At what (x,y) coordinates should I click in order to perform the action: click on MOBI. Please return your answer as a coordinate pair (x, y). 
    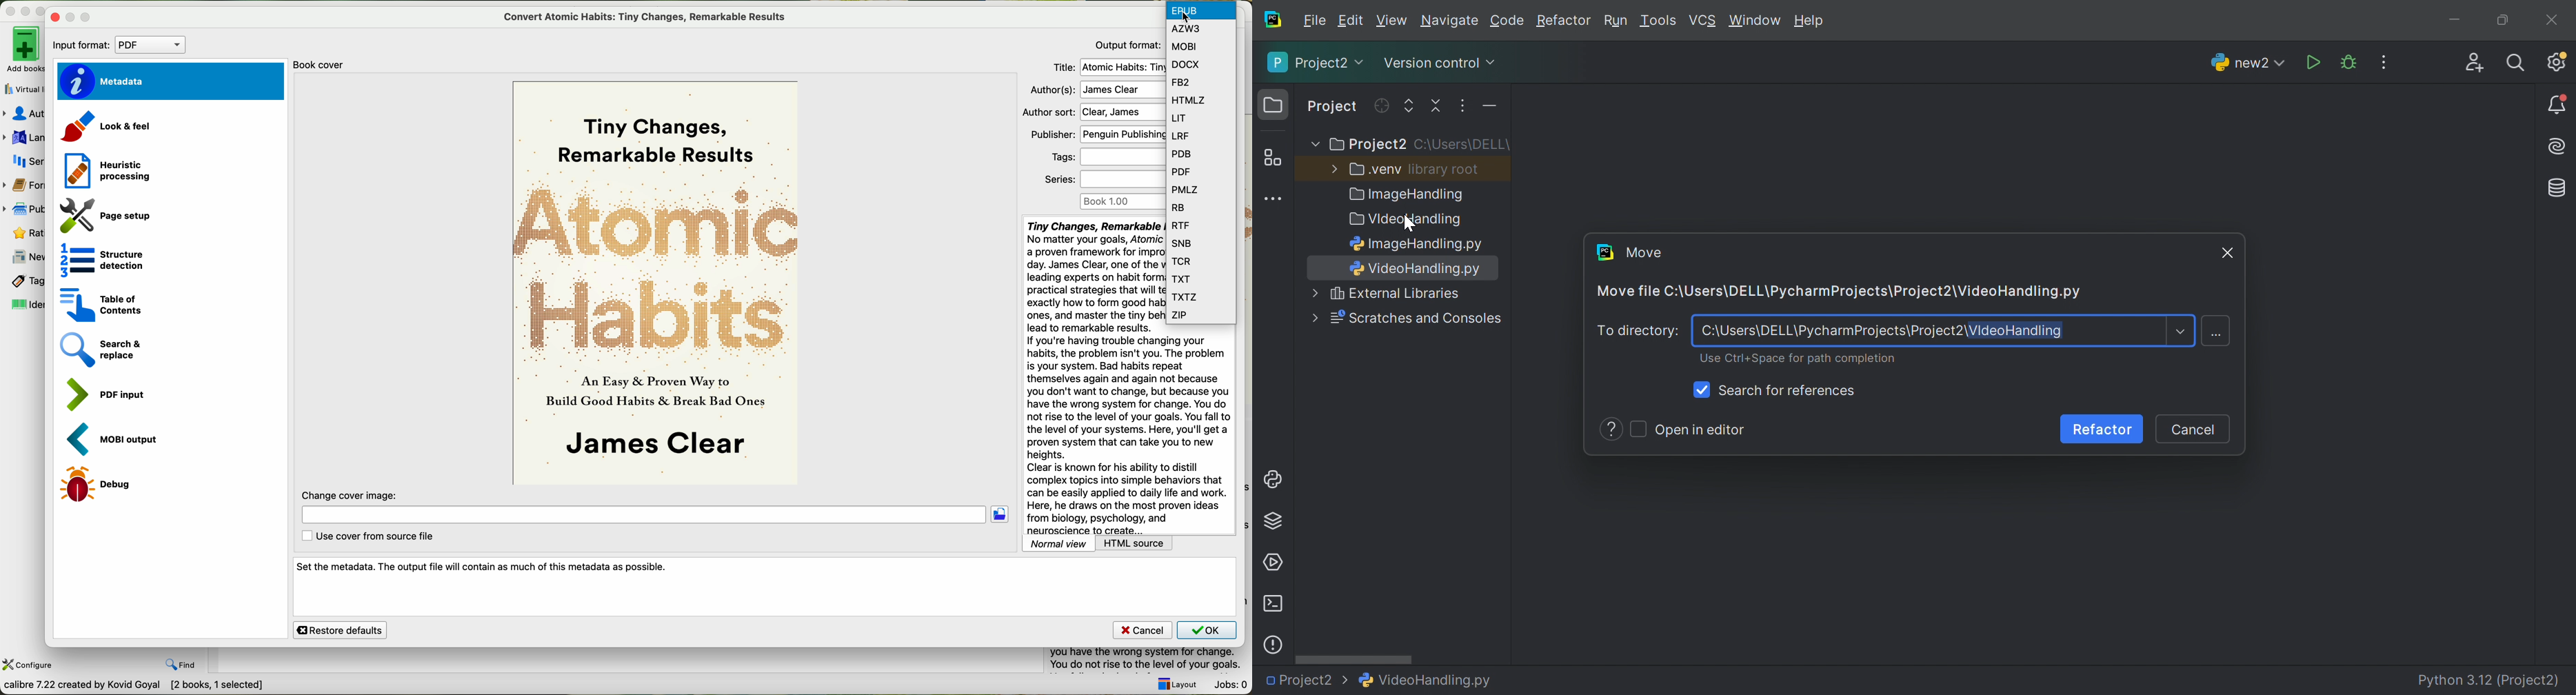
    Looking at the image, I should click on (1201, 46).